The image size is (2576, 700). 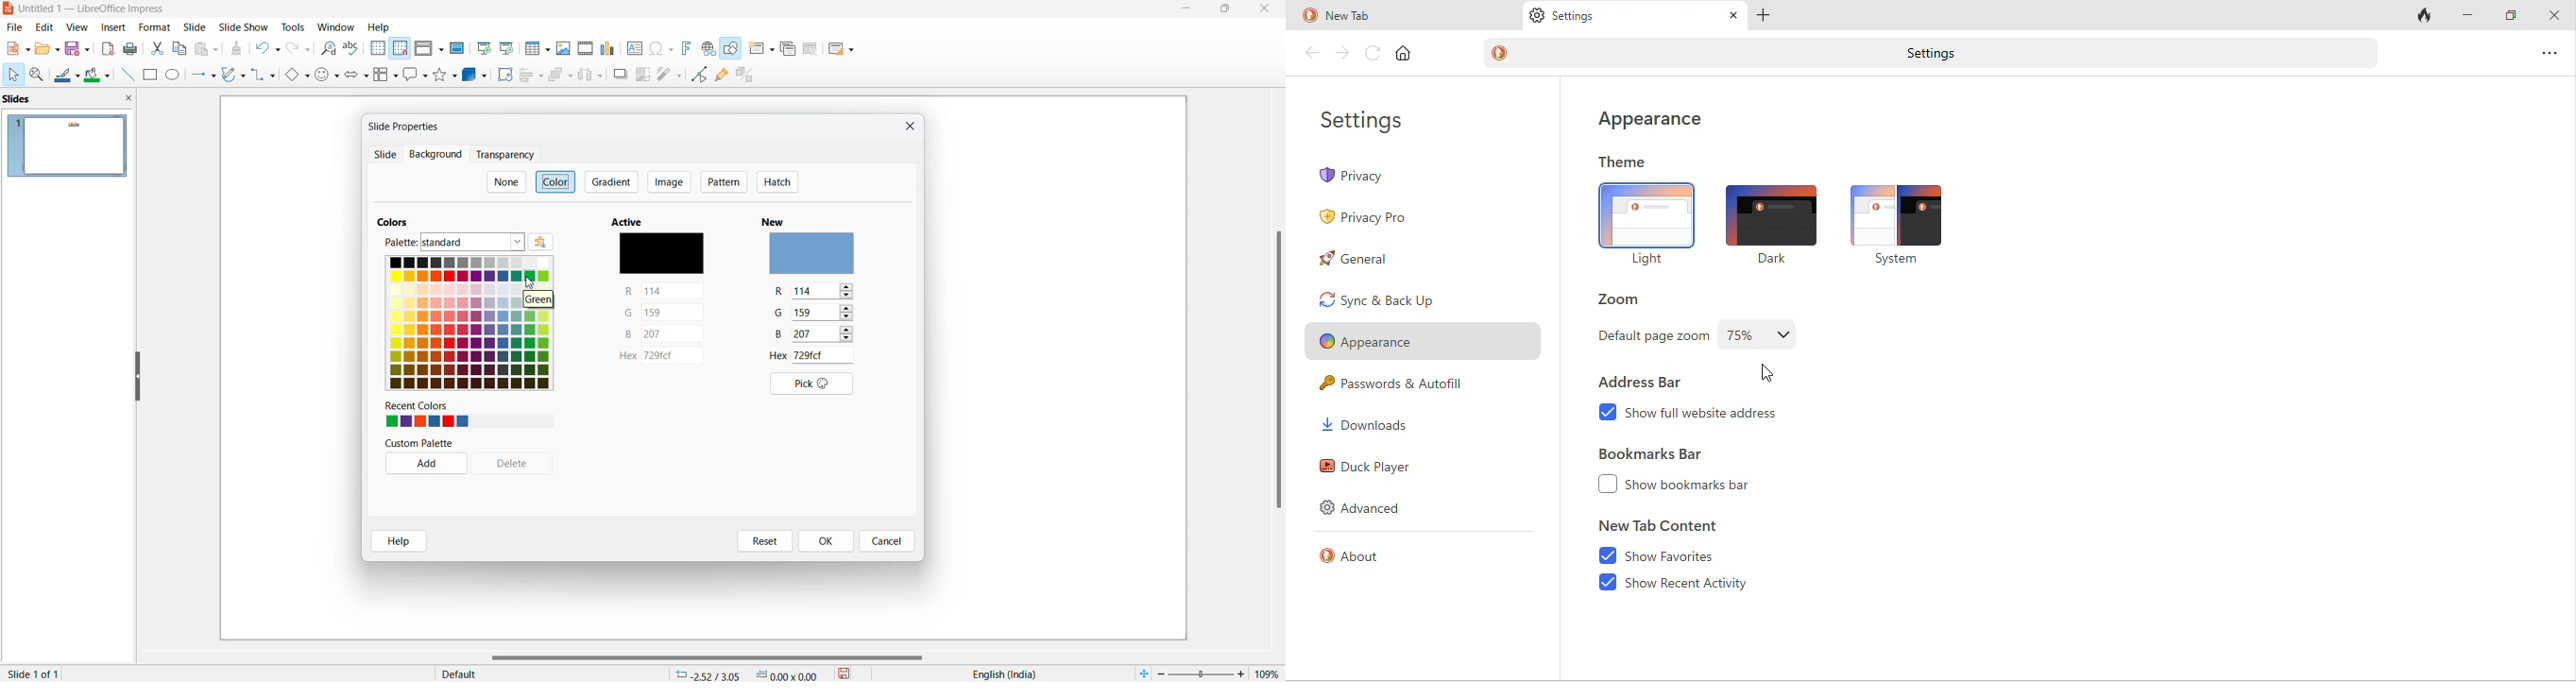 What do you see at coordinates (887, 542) in the screenshot?
I see `cancel` at bounding box center [887, 542].